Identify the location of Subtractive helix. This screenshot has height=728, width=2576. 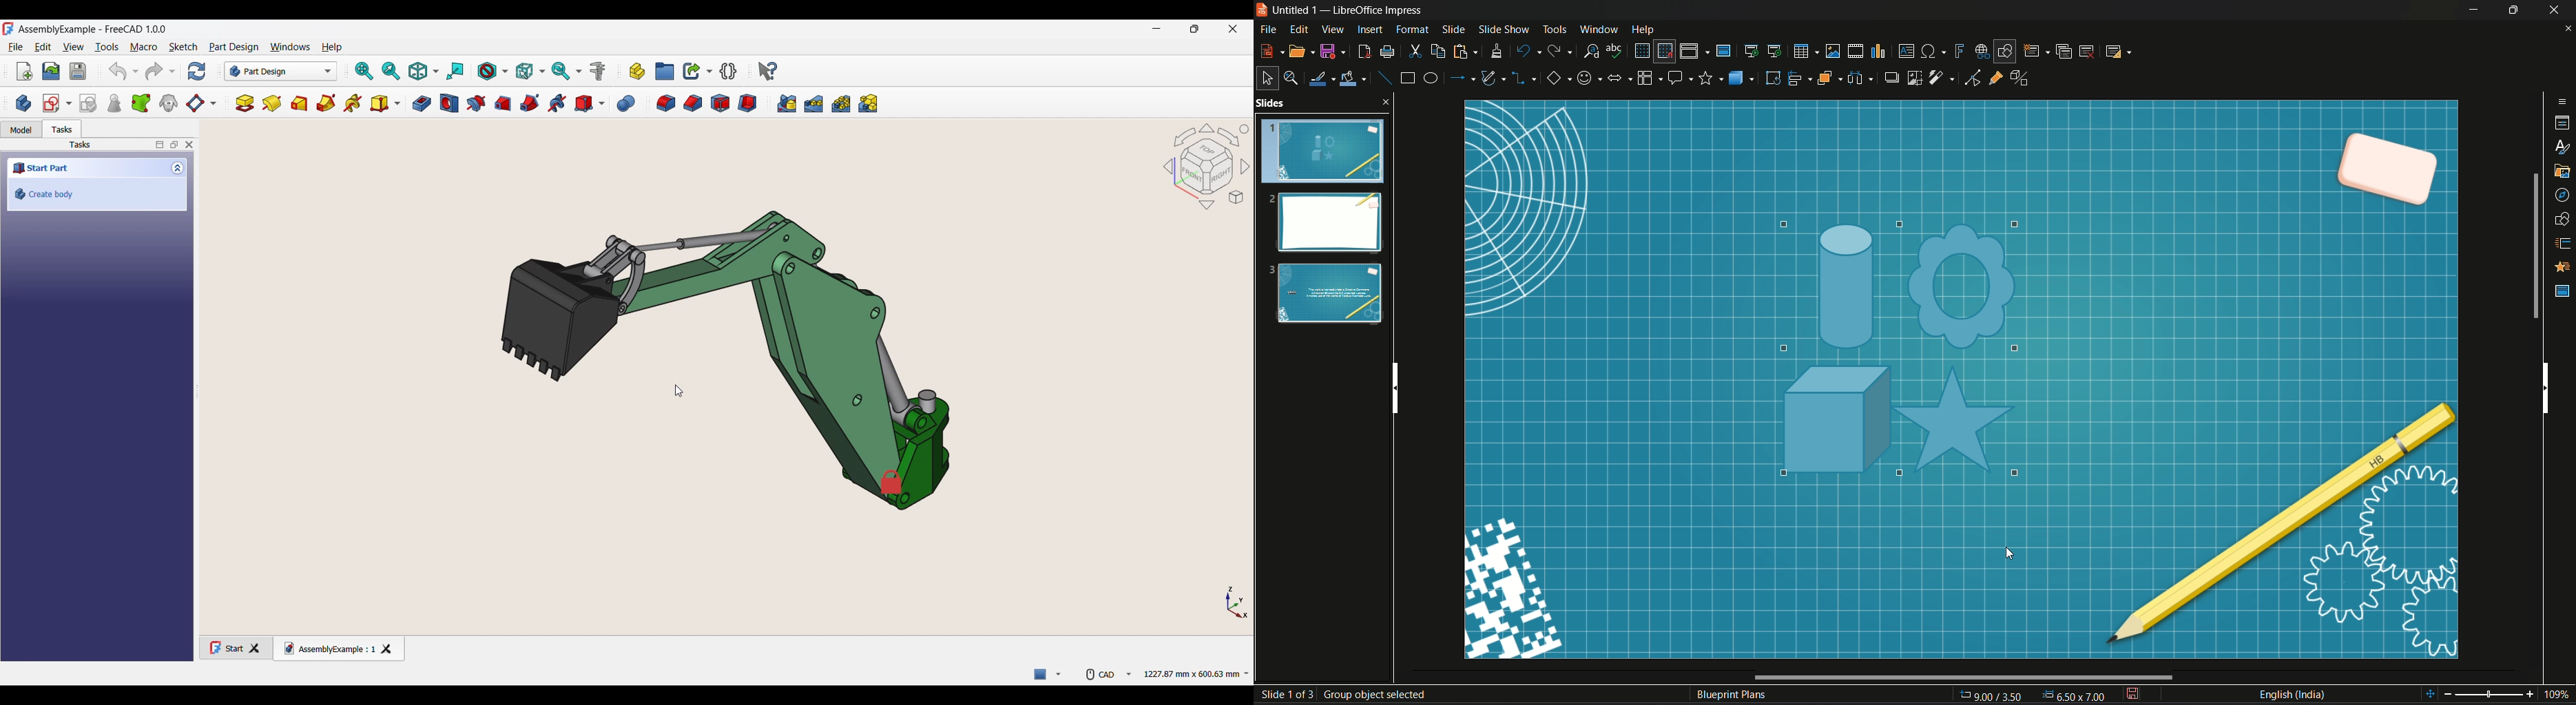
(558, 104).